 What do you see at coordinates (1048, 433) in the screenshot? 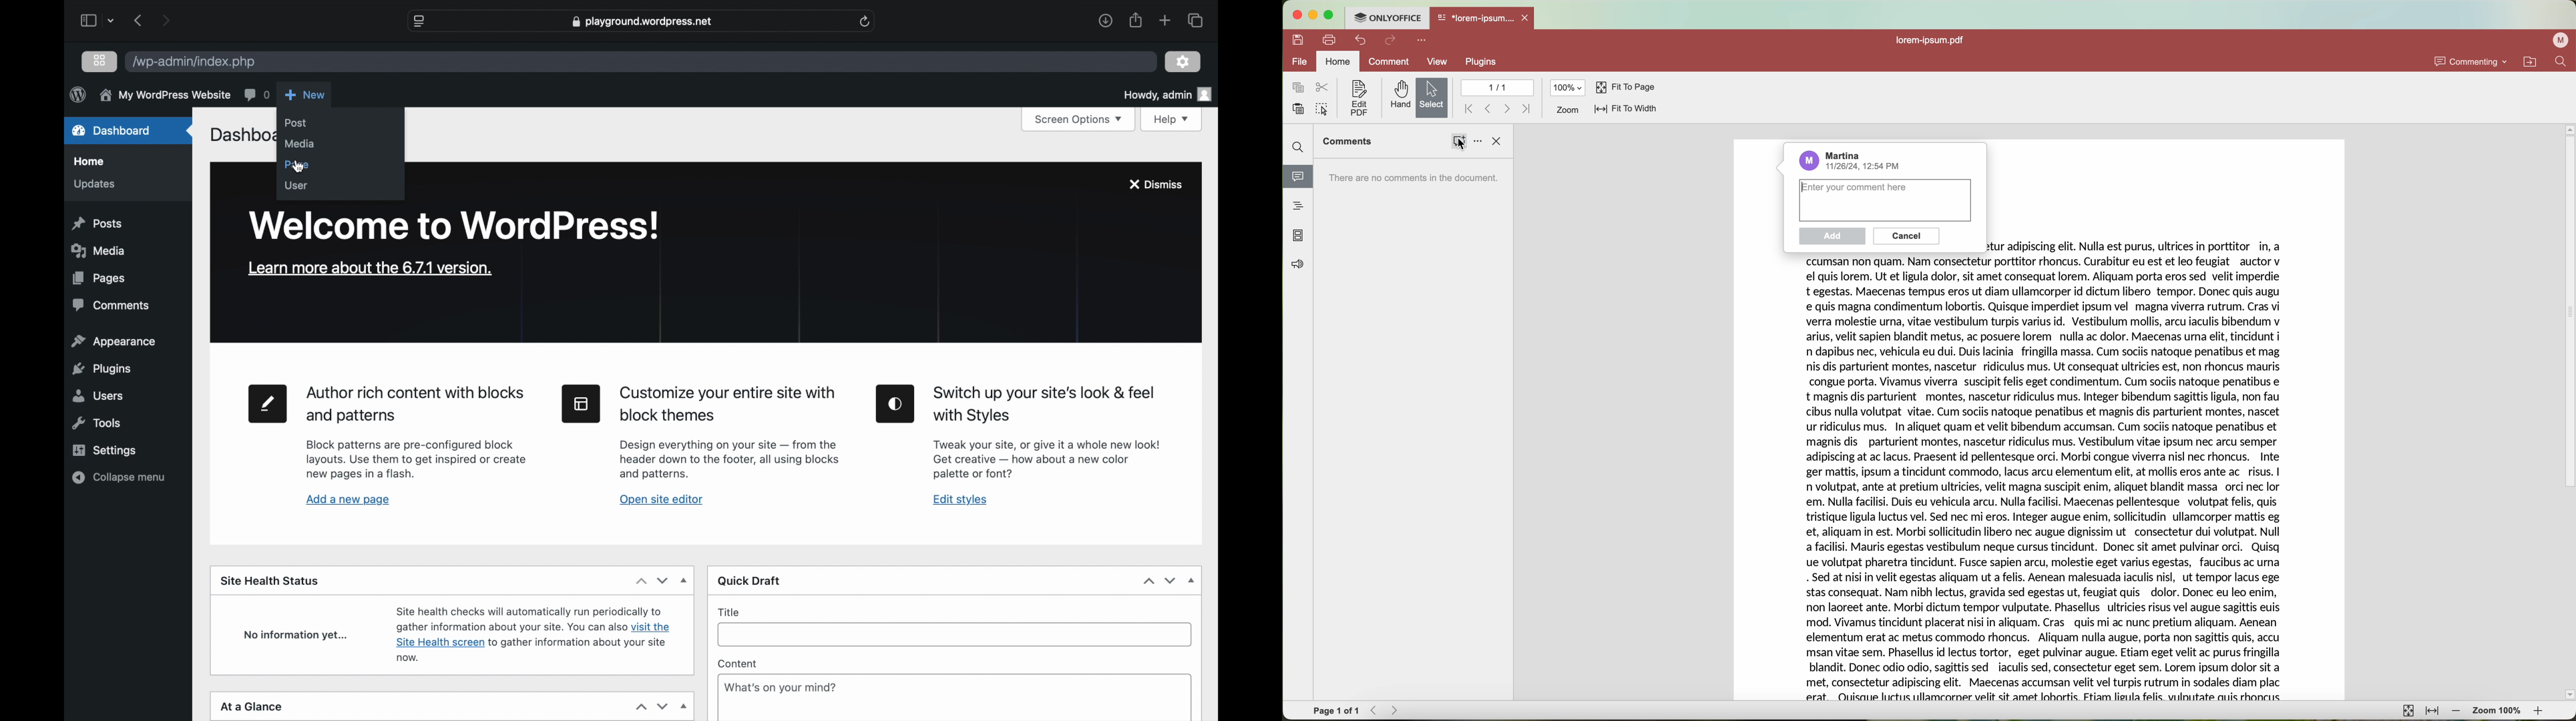
I see `Switch up your site's look & feel
with Styles

Tweak your site, or give it a whole new look!
Get creative — how about a new color
palette or font?` at bounding box center [1048, 433].